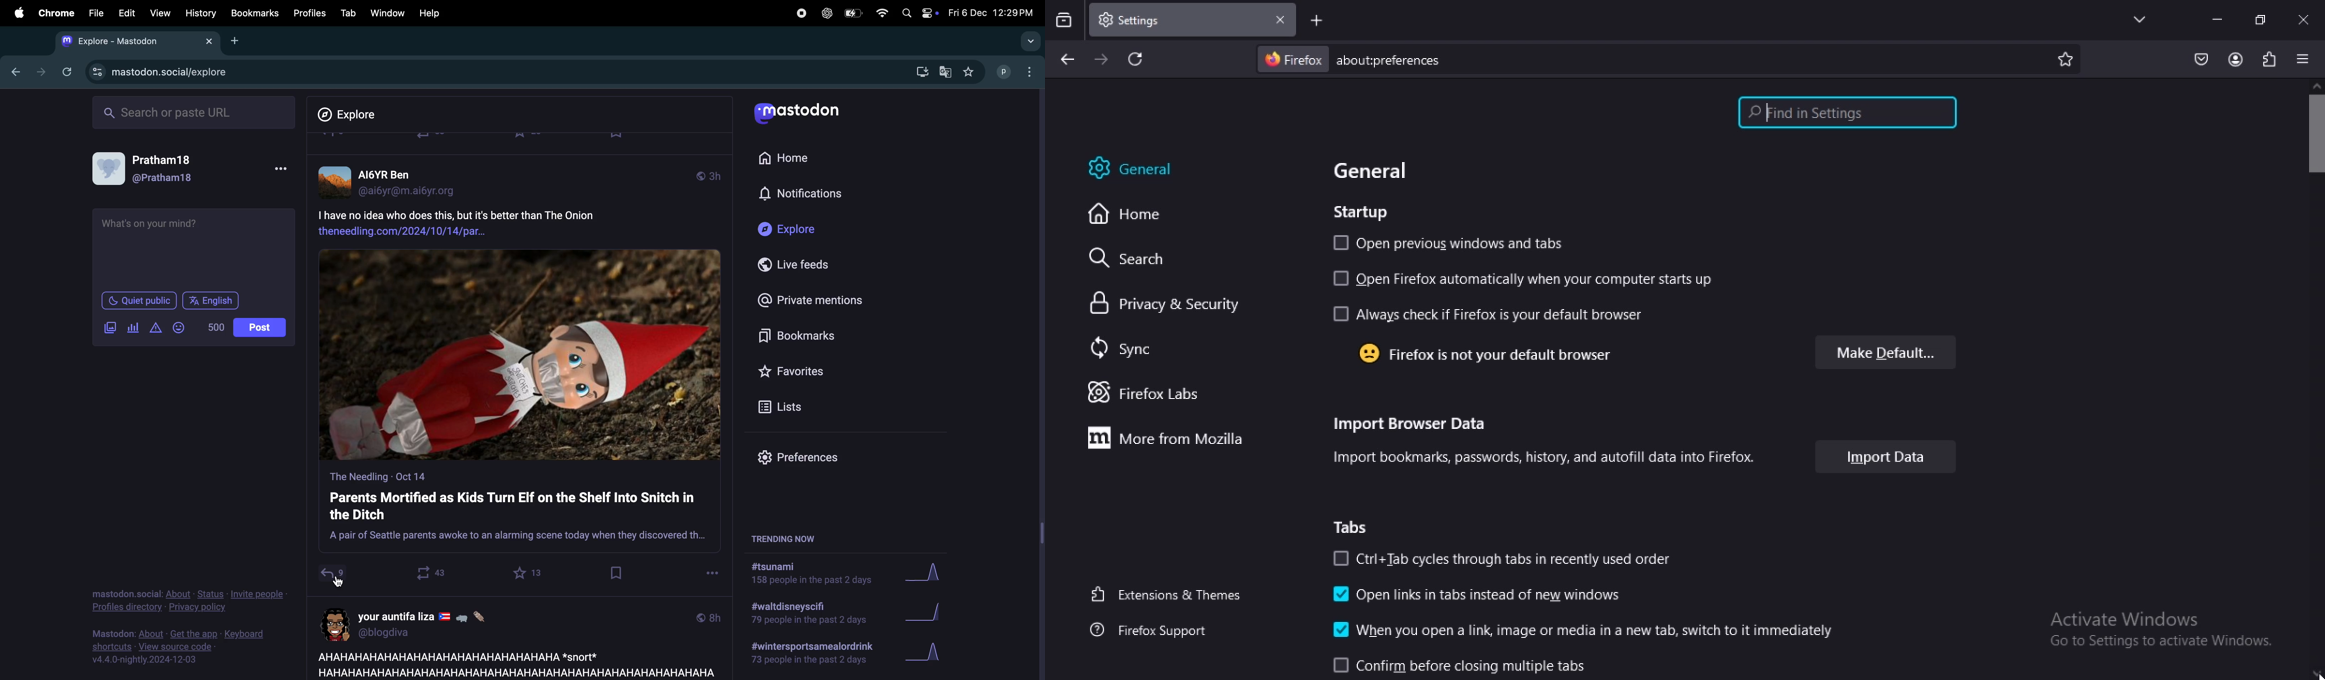  I want to click on add image, so click(110, 328).